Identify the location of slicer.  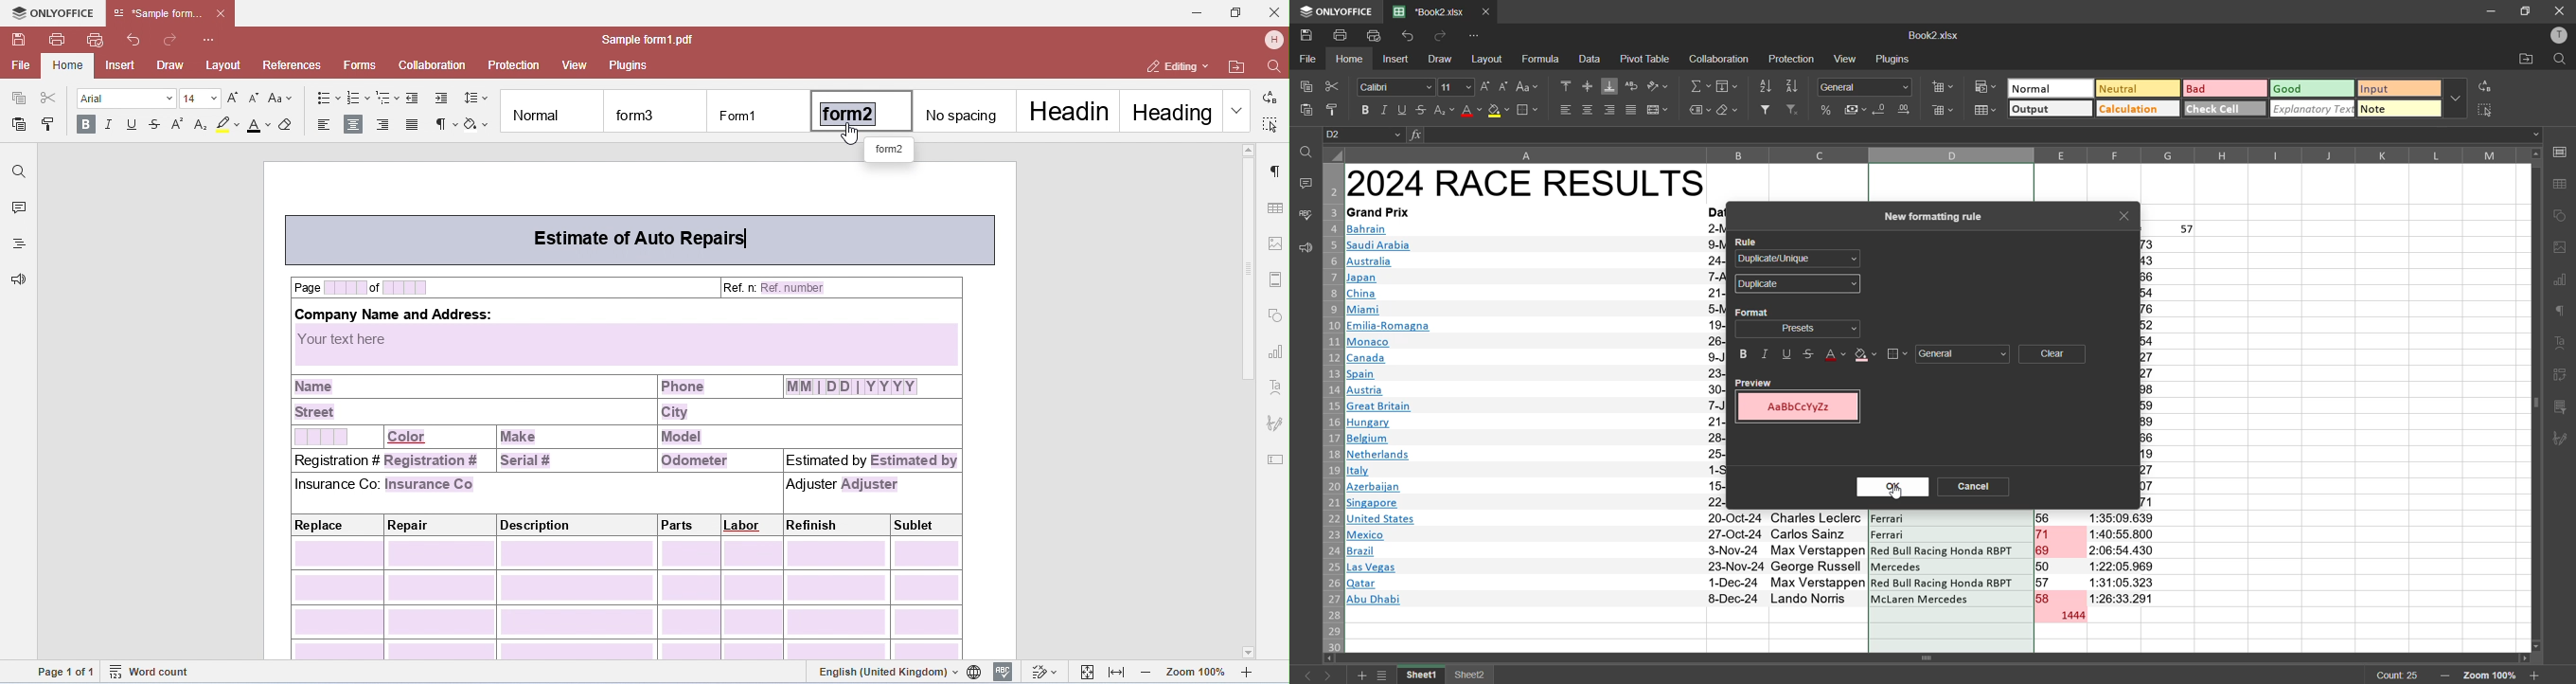
(2561, 408).